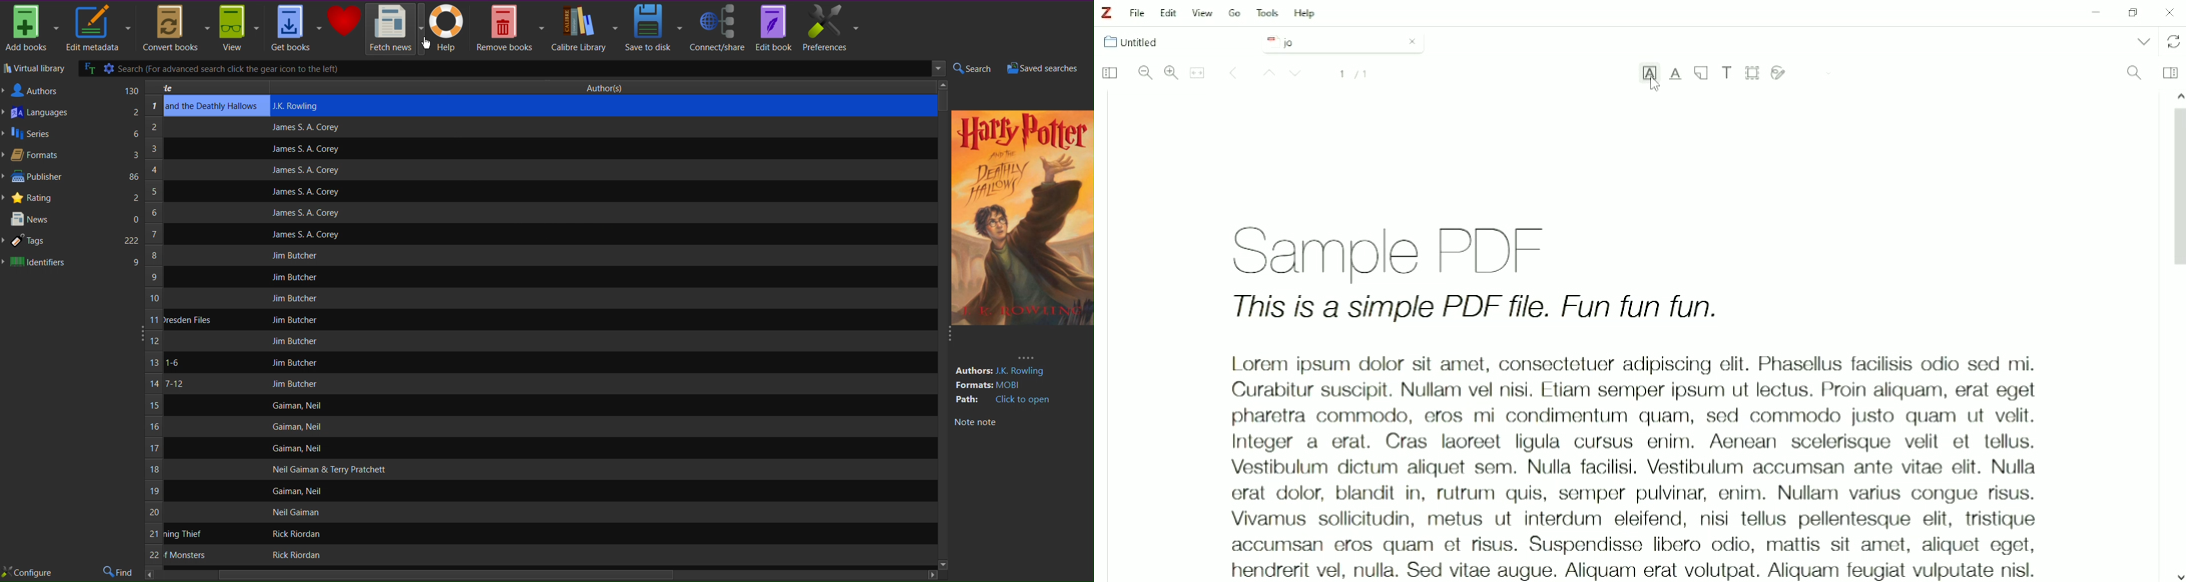 This screenshot has width=2212, height=588. Describe the element at coordinates (1138, 13) in the screenshot. I see `File` at that location.